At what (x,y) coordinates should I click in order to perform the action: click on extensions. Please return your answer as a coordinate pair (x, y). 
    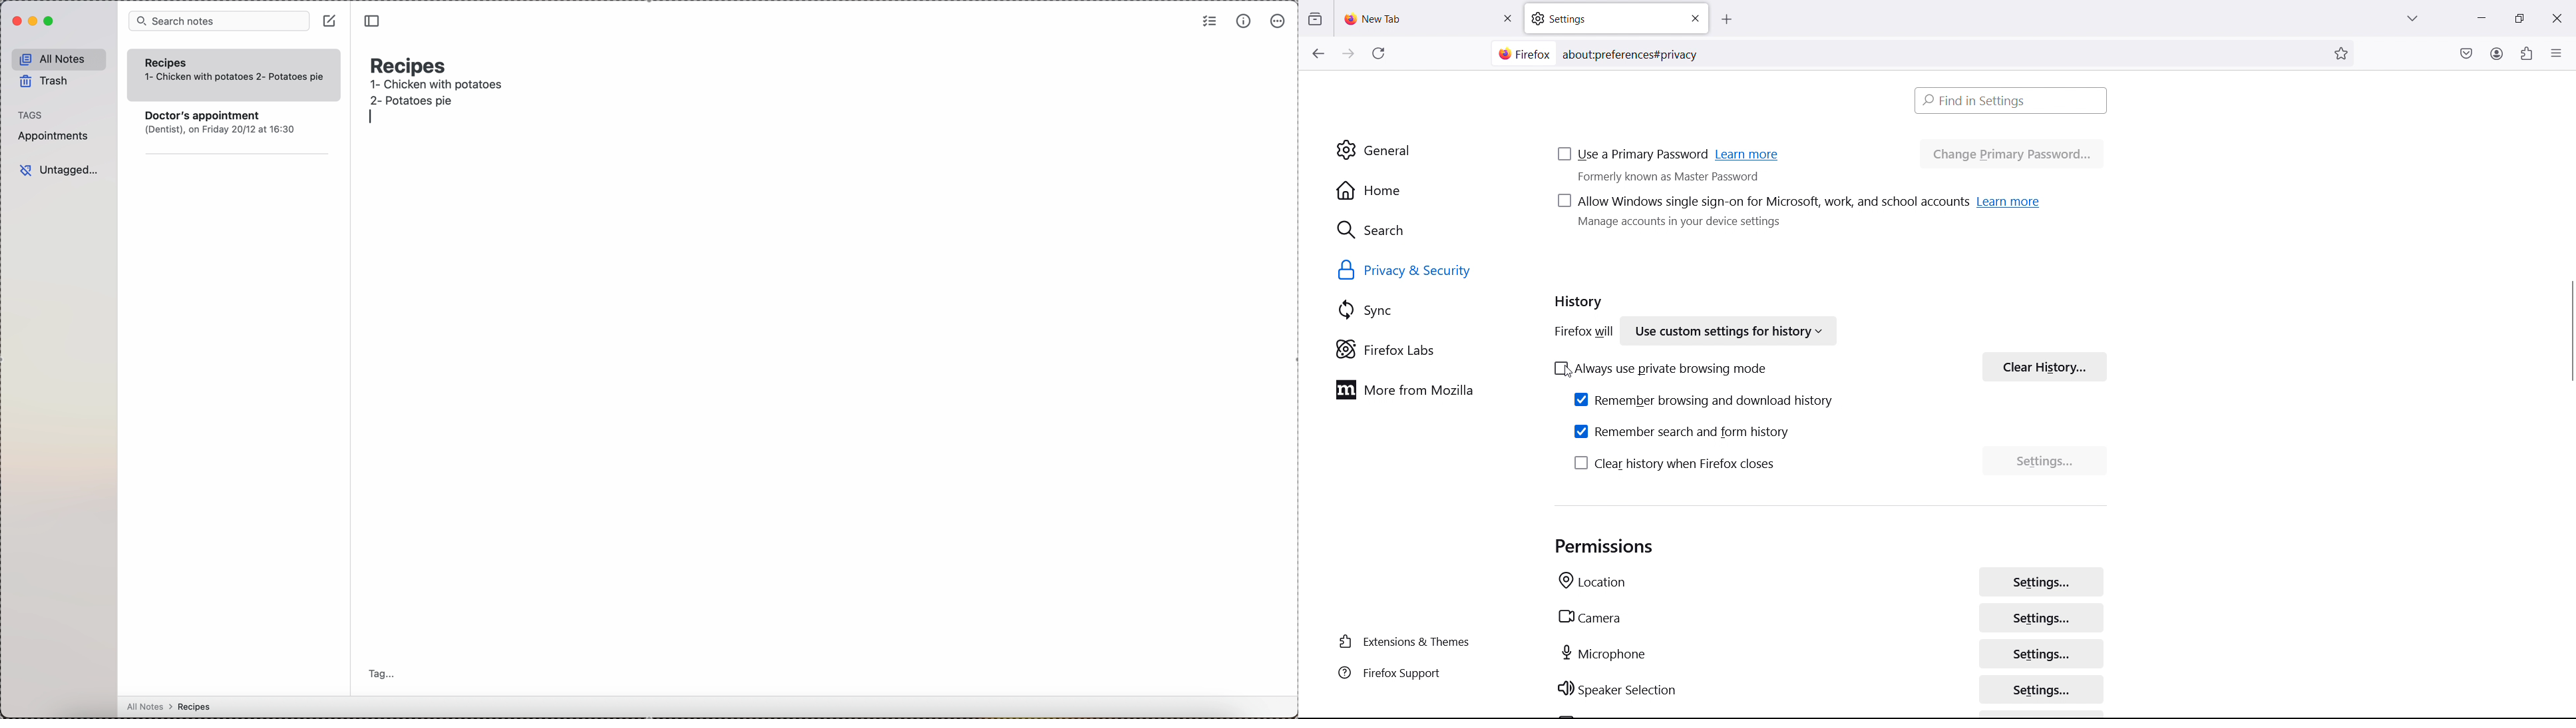
    Looking at the image, I should click on (2525, 53).